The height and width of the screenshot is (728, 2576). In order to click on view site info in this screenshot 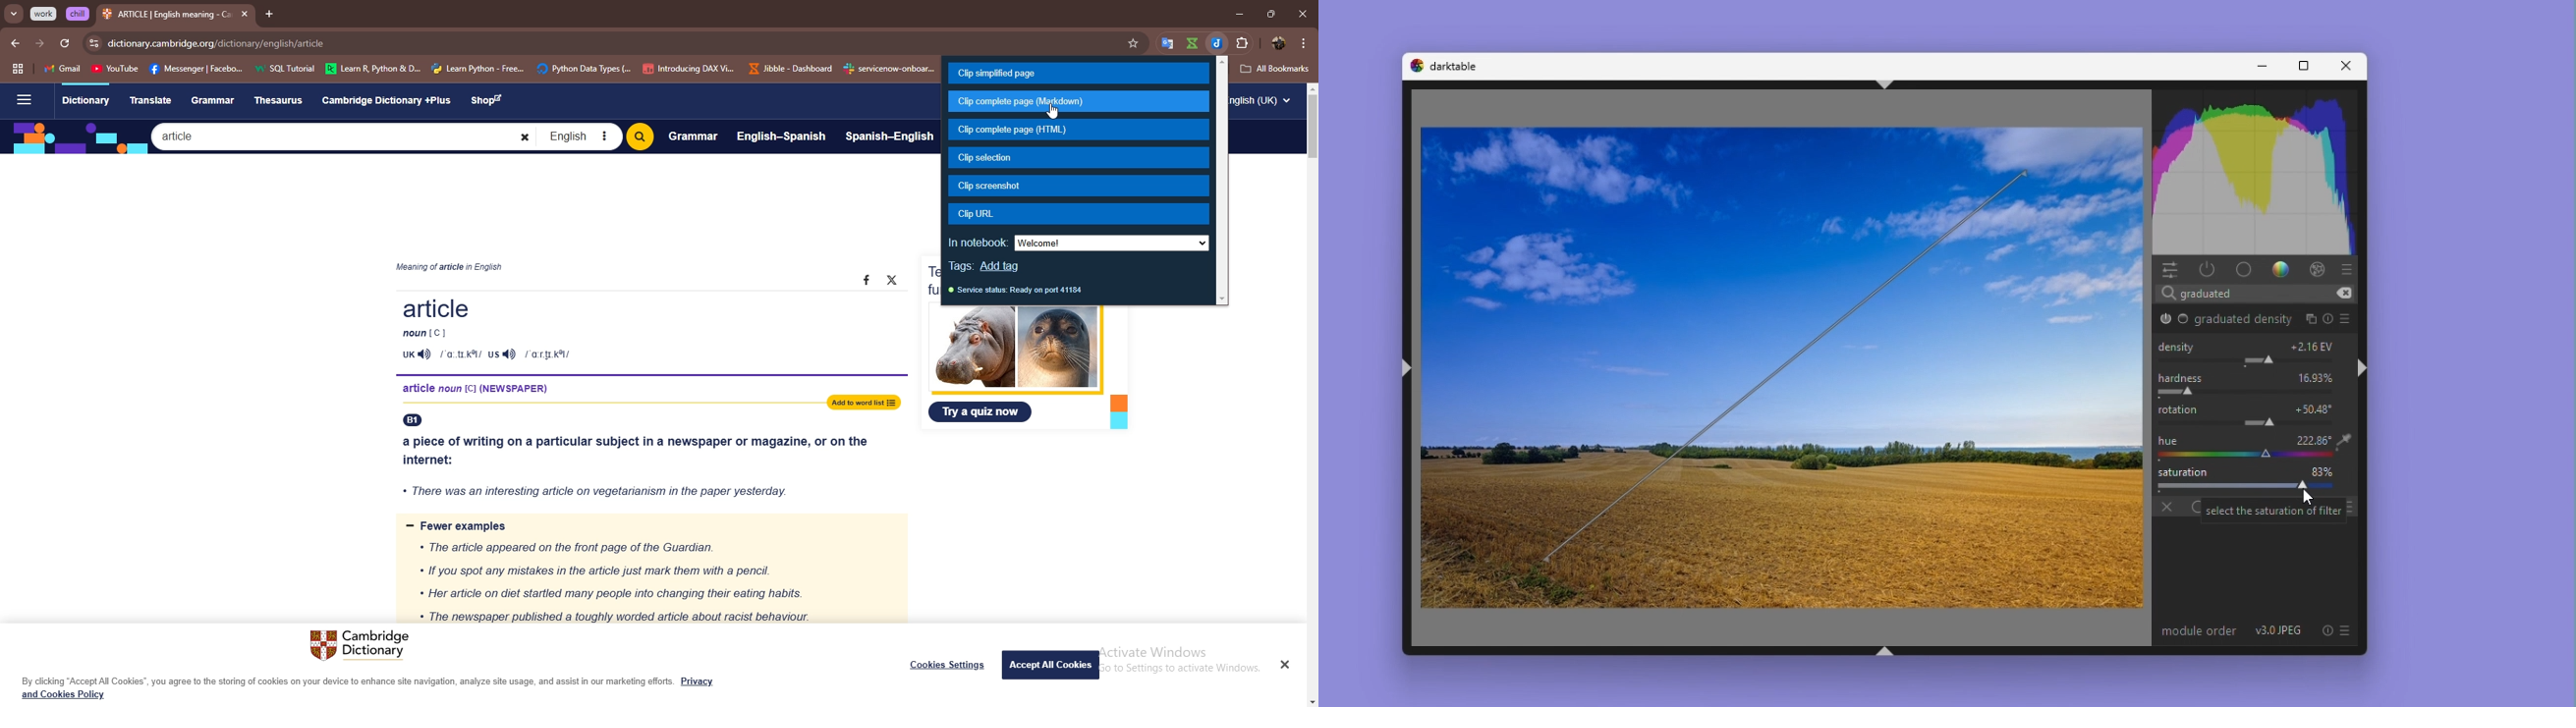, I will do `click(94, 44)`.